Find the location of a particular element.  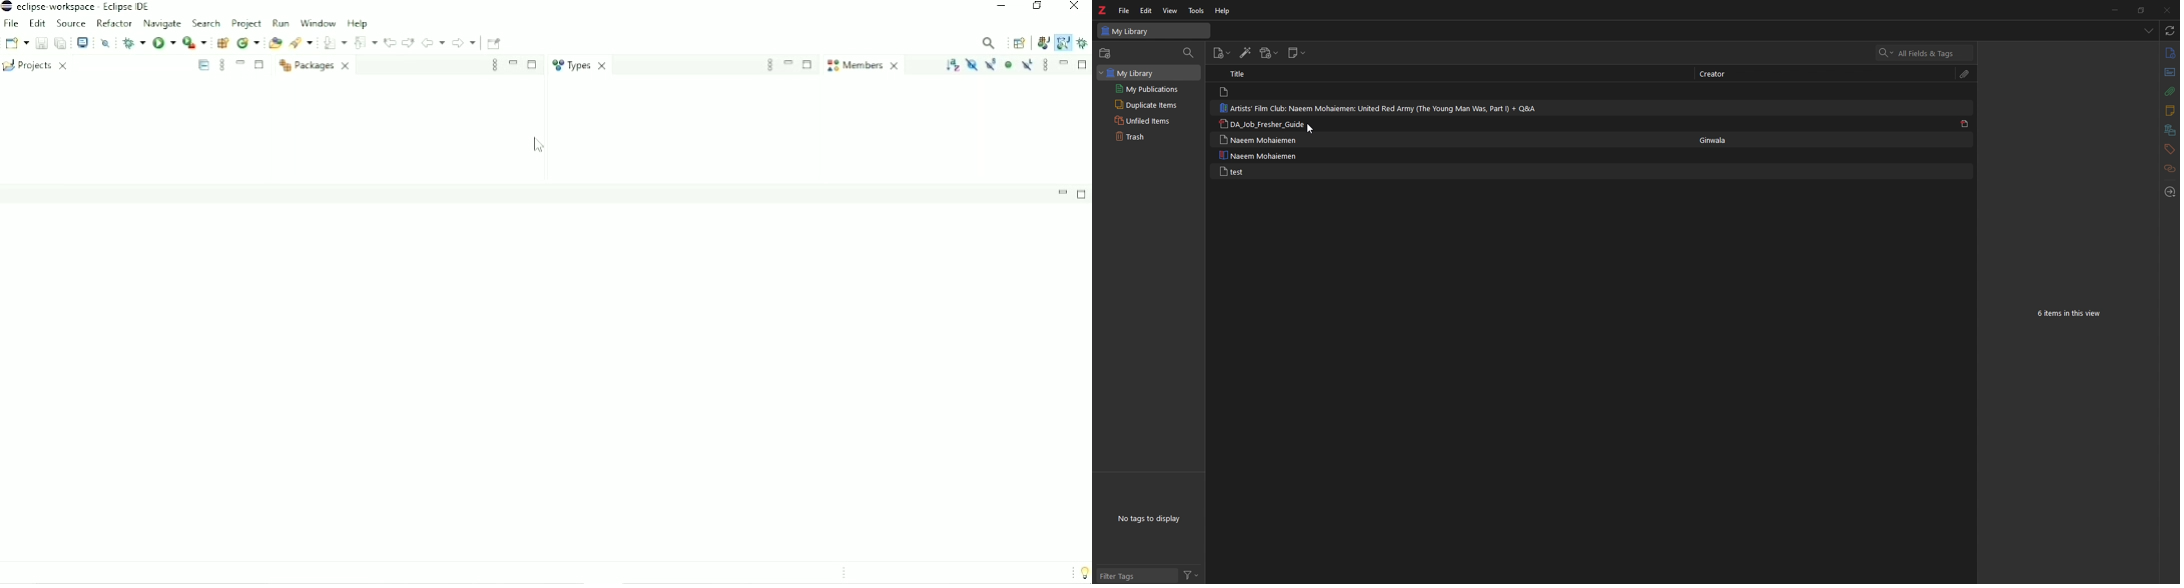

my library is located at coordinates (1149, 73).